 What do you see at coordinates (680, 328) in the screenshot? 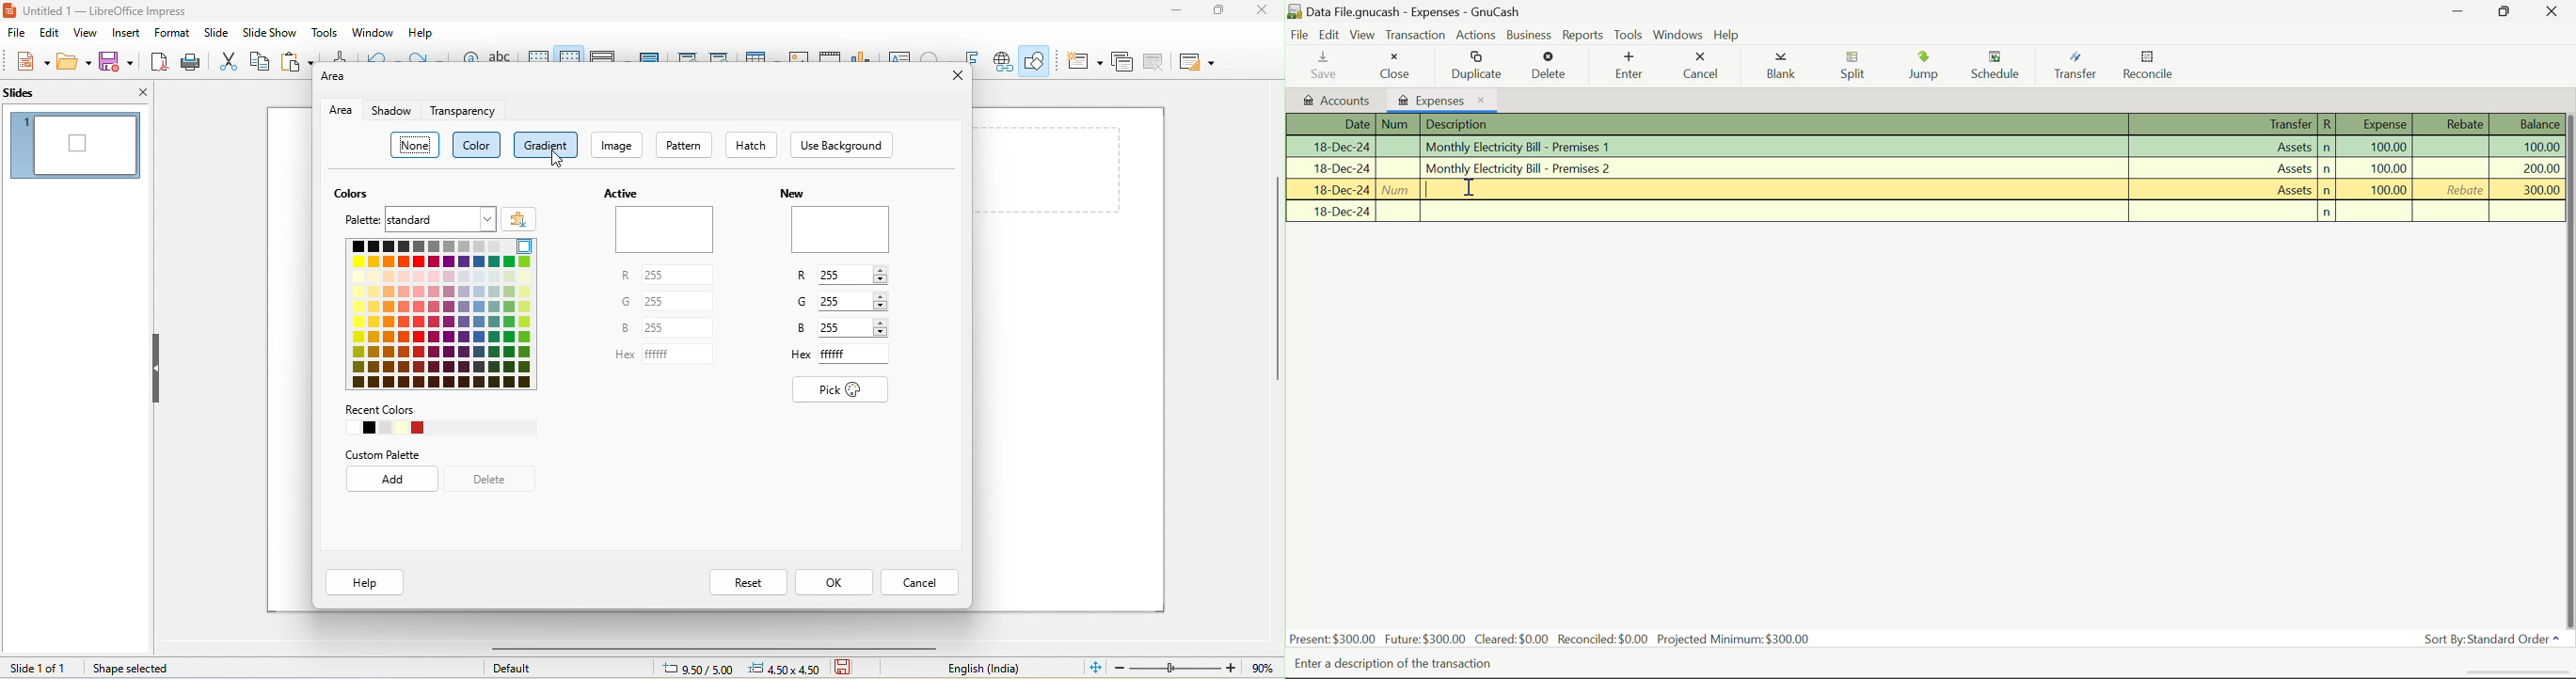
I see `255` at bounding box center [680, 328].